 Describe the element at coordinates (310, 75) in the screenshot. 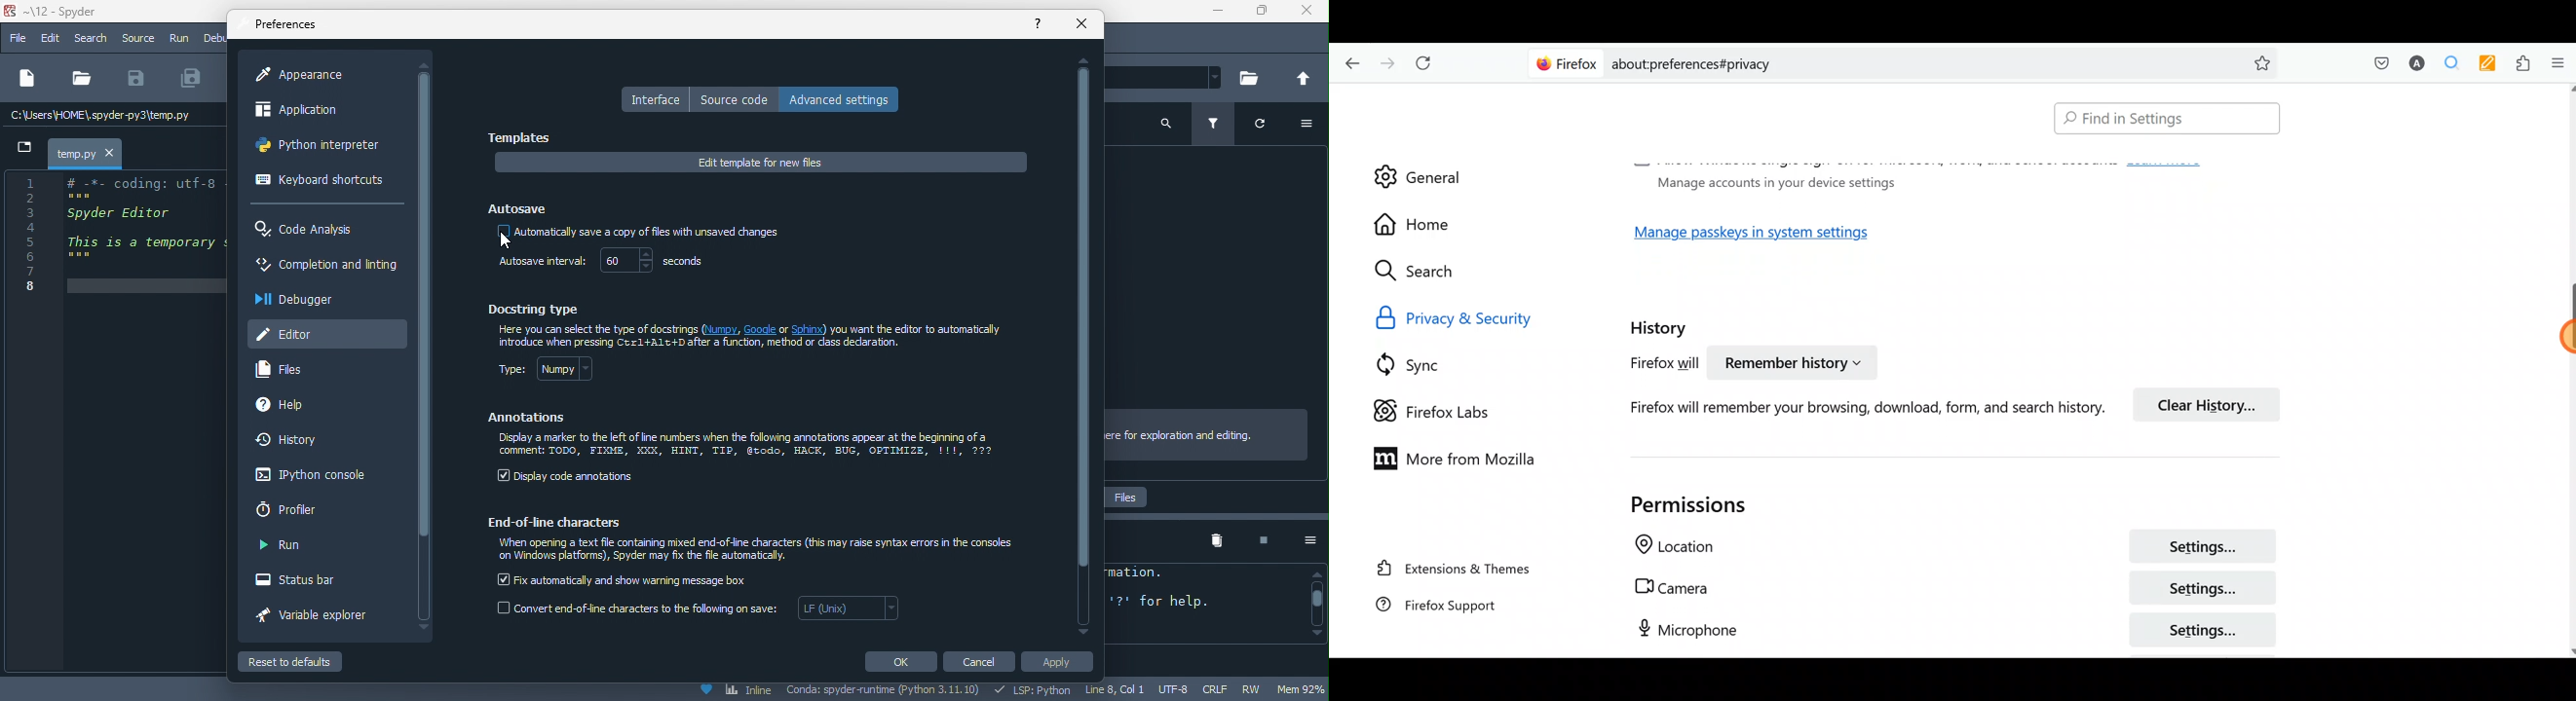

I see `appearance` at that location.